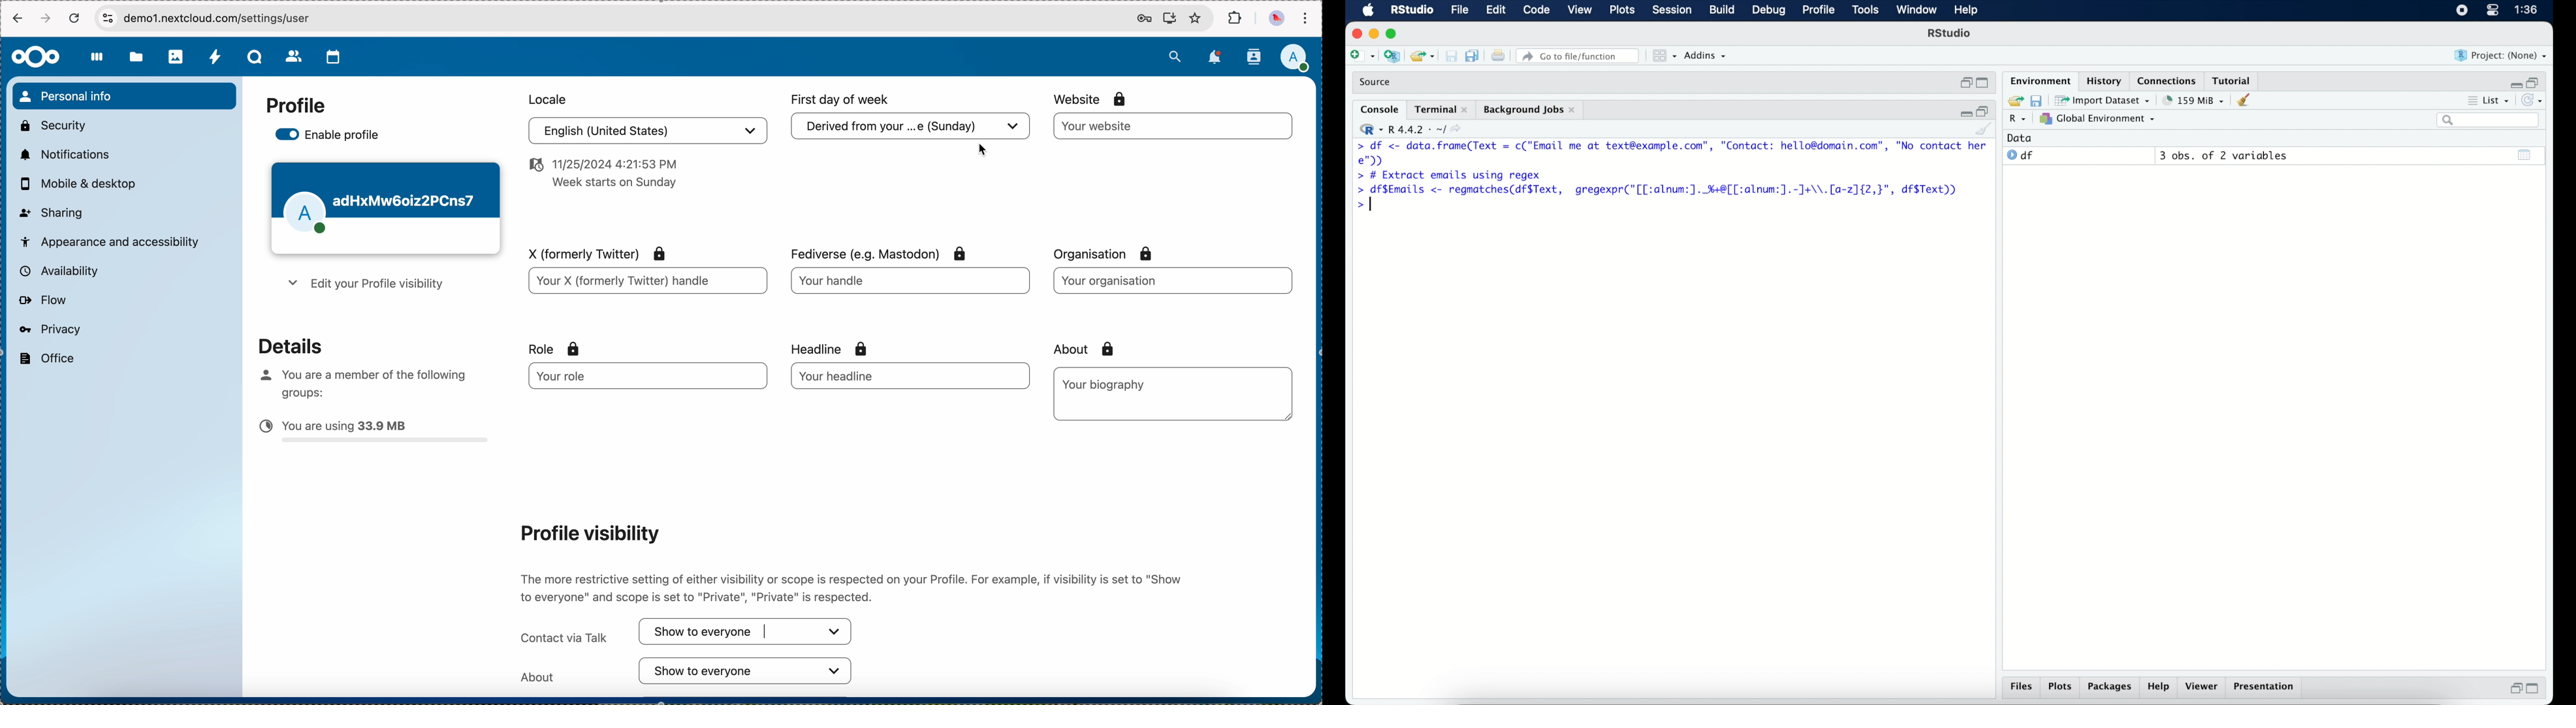  What do you see at coordinates (1355, 33) in the screenshot?
I see `close` at bounding box center [1355, 33].